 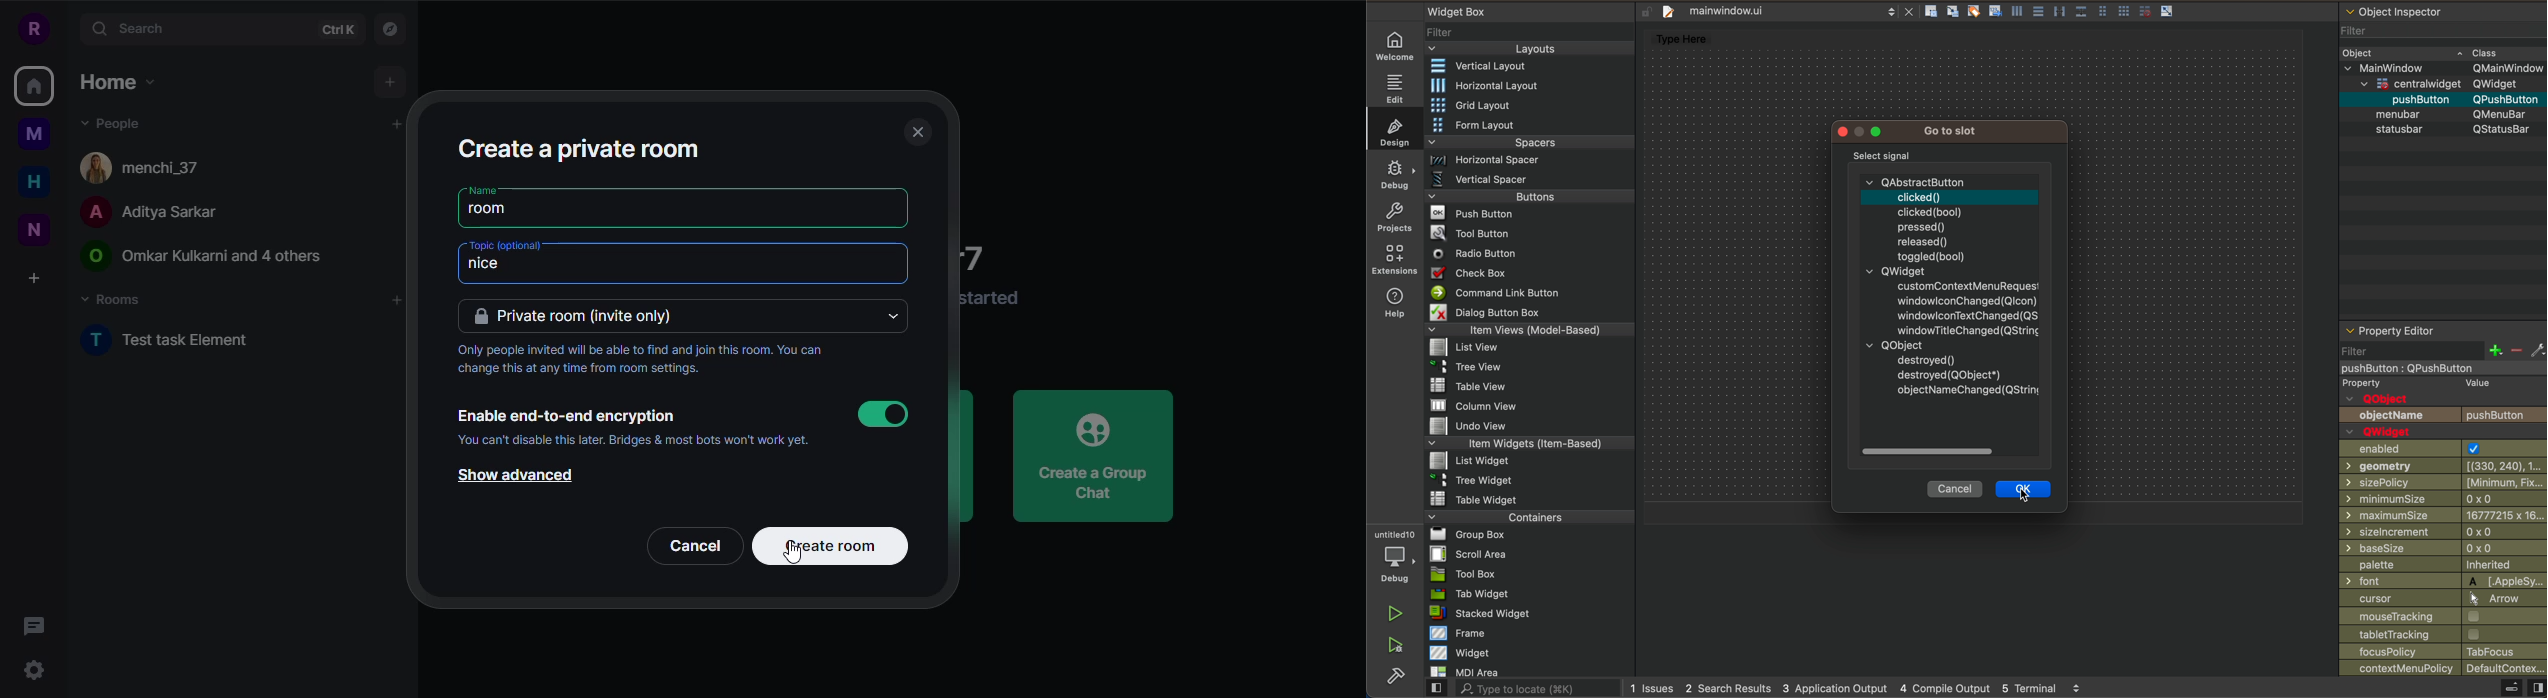 What do you see at coordinates (151, 165) in the screenshot?
I see `people` at bounding box center [151, 165].